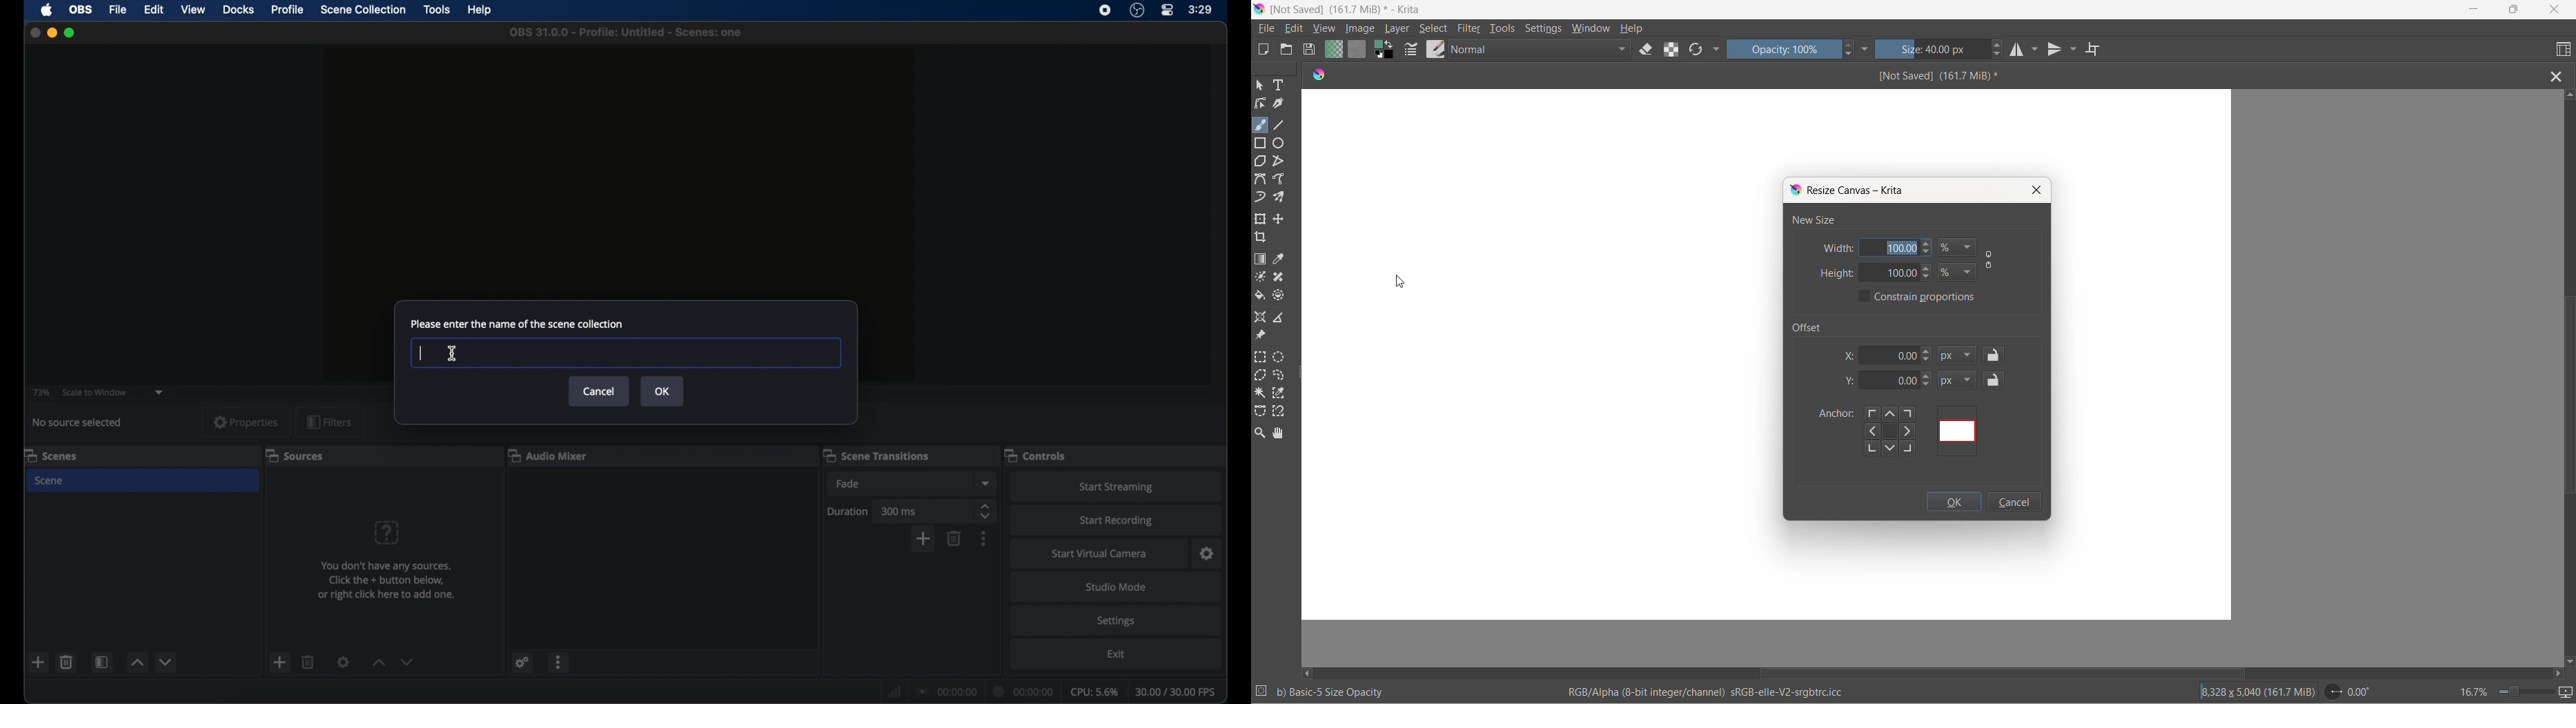 This screenshot has height=728, width=2576. Describe the element at coordinates (1302, 375) in the screenshot. I see `resize` at that location.